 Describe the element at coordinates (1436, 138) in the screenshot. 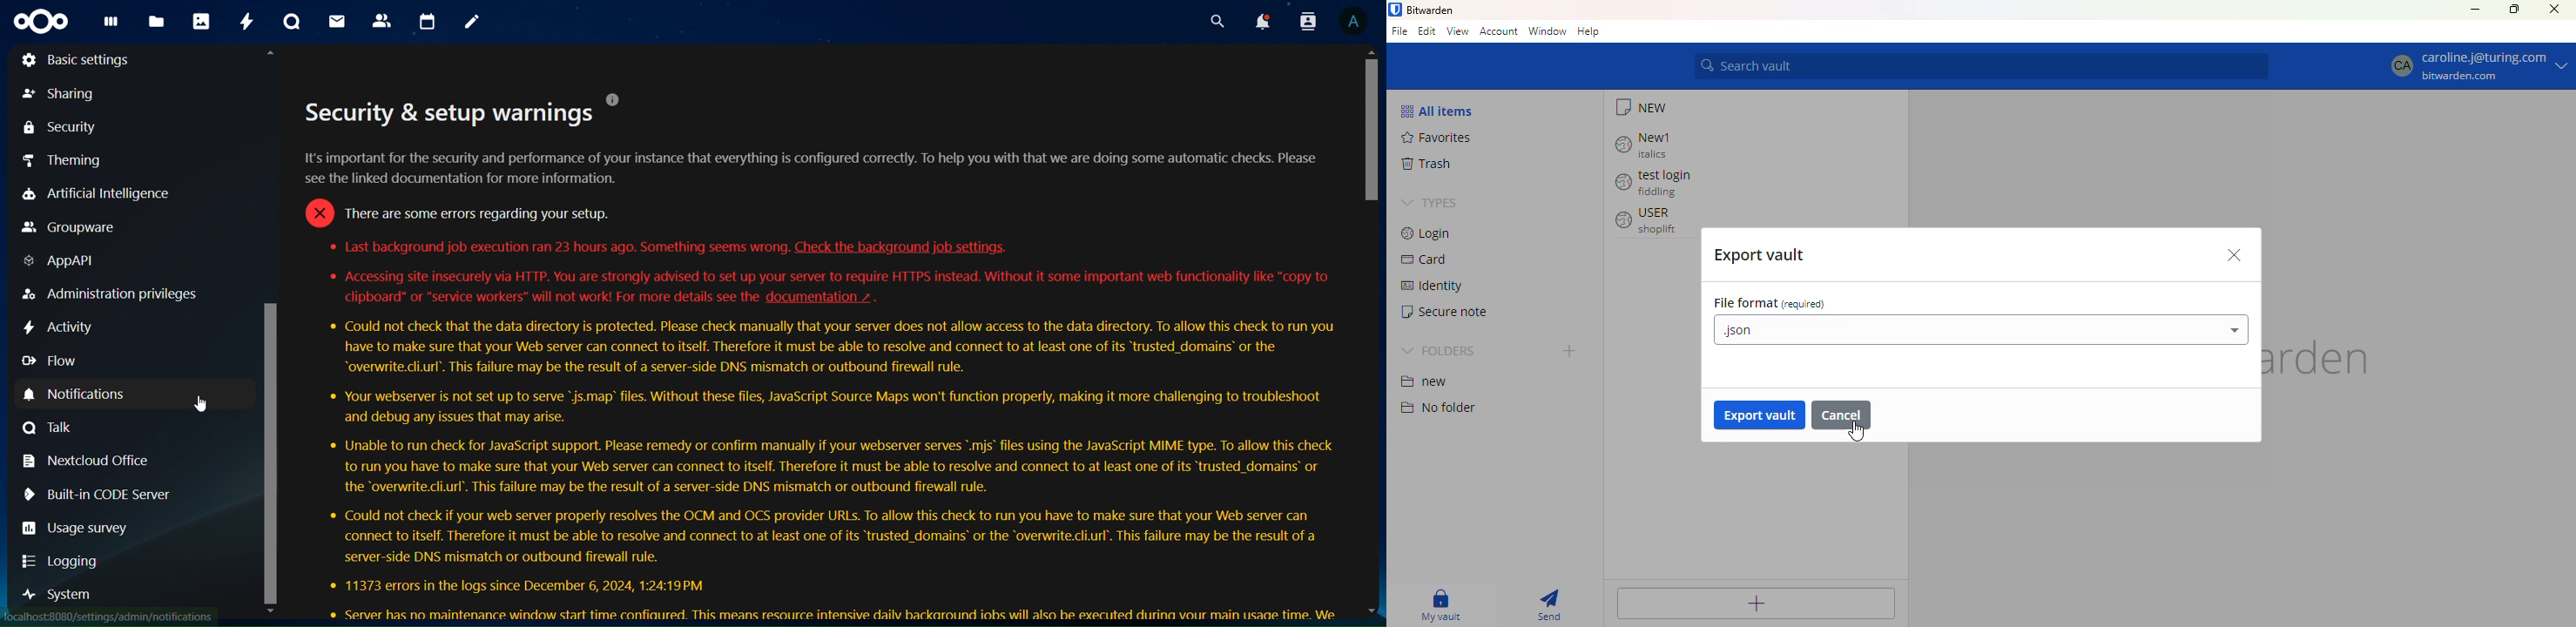

I see `favorites` at that location.